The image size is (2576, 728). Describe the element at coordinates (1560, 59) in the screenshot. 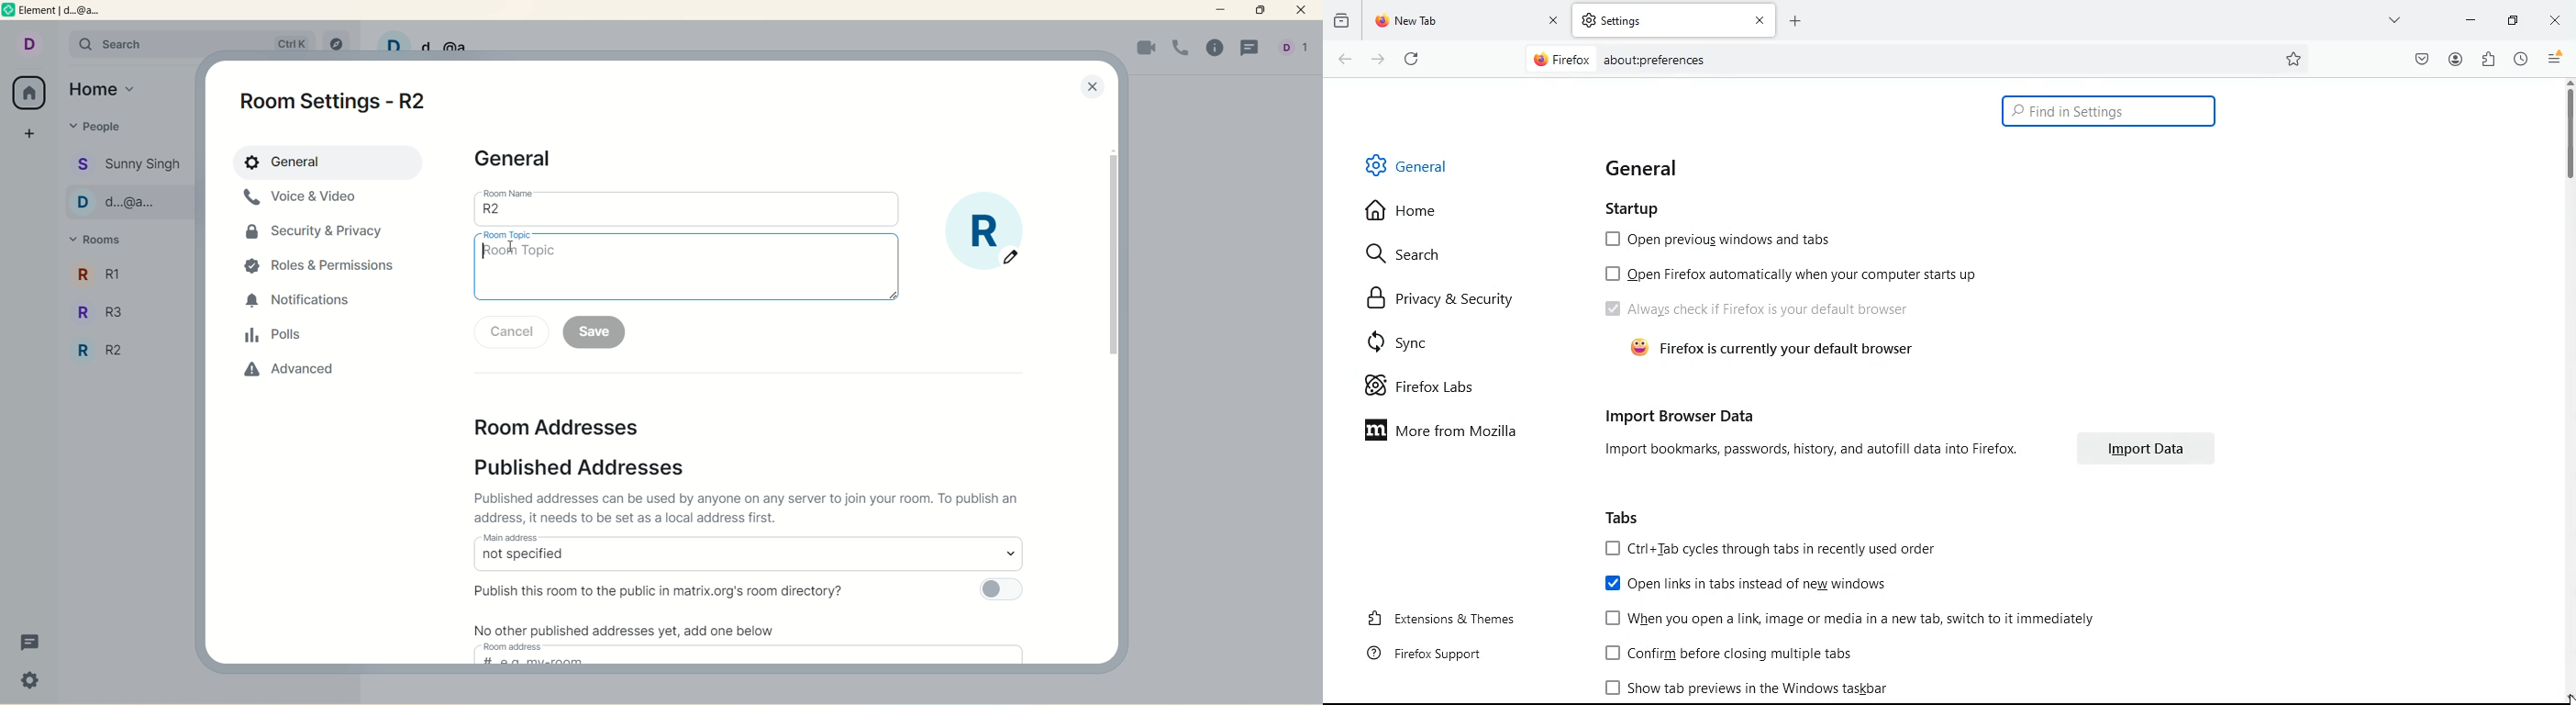

I see `@ Firefox` at that location.